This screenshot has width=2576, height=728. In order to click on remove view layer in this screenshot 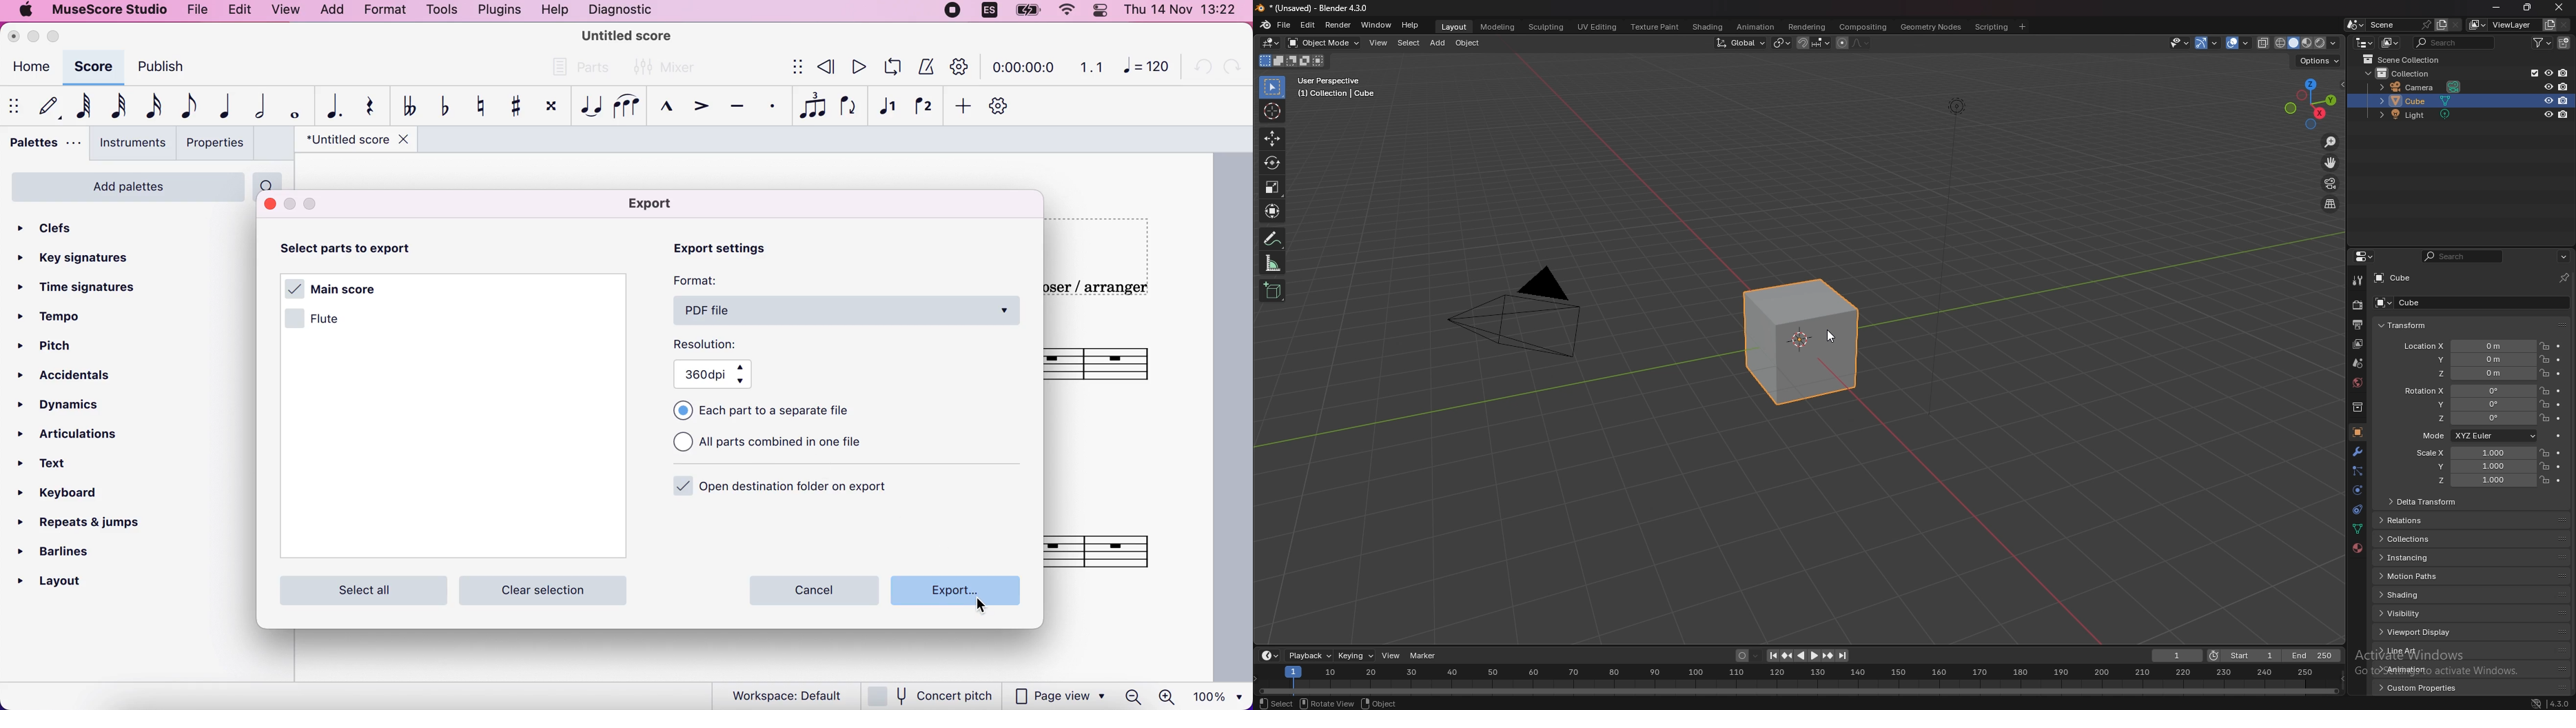, I will do `click(2564, 26)`.